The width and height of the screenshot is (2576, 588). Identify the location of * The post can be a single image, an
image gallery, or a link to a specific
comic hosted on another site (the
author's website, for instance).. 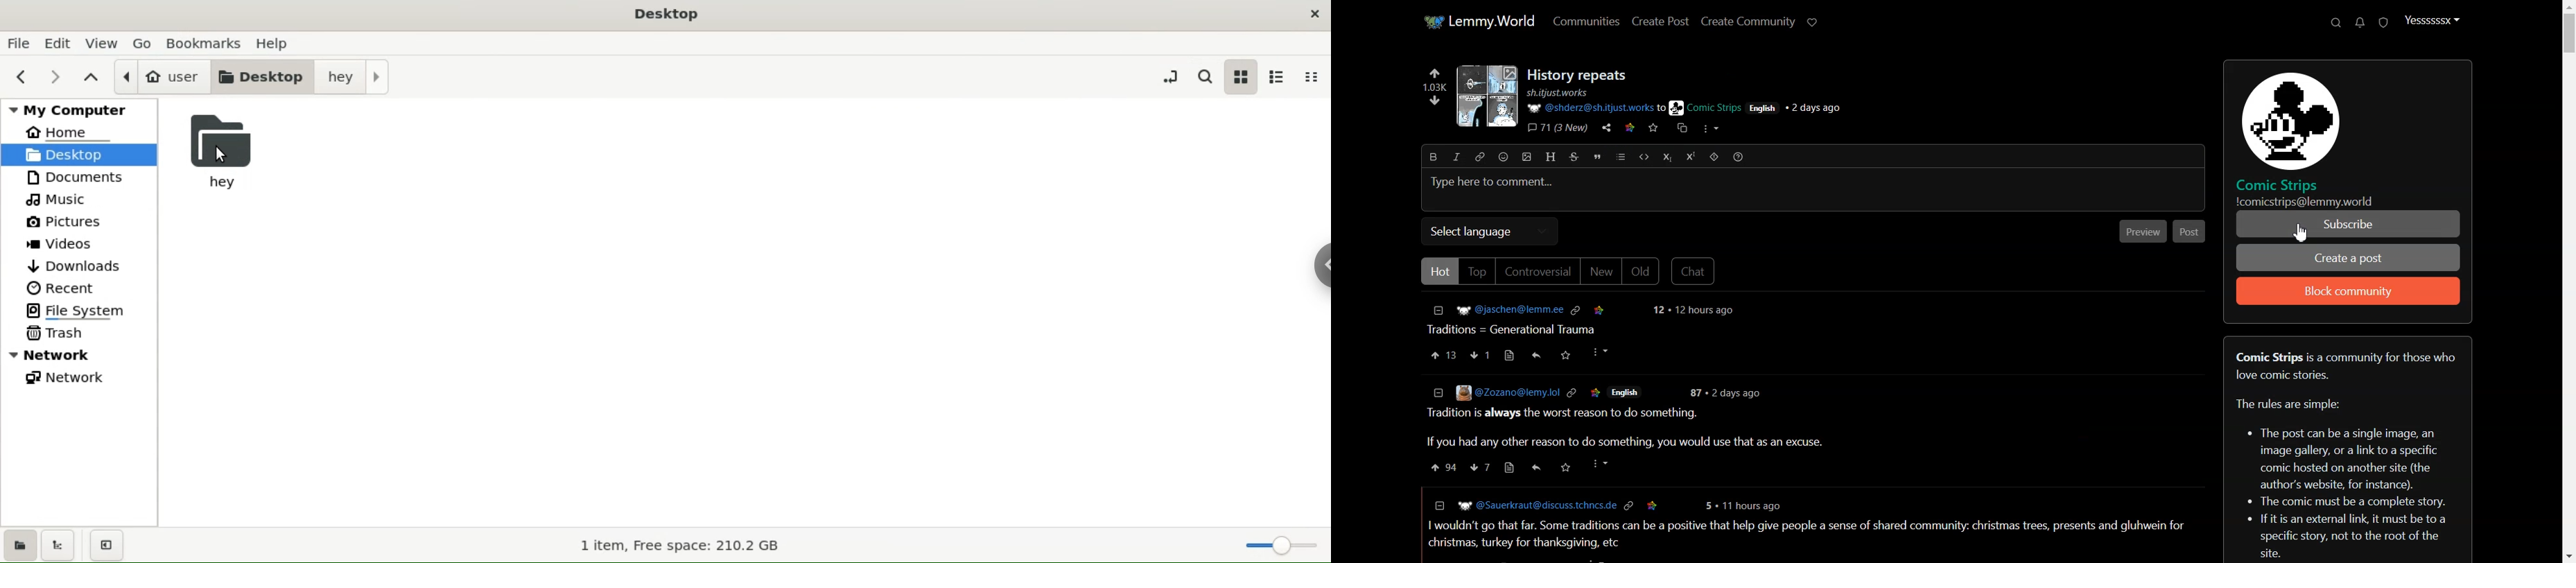
(2349, 455).